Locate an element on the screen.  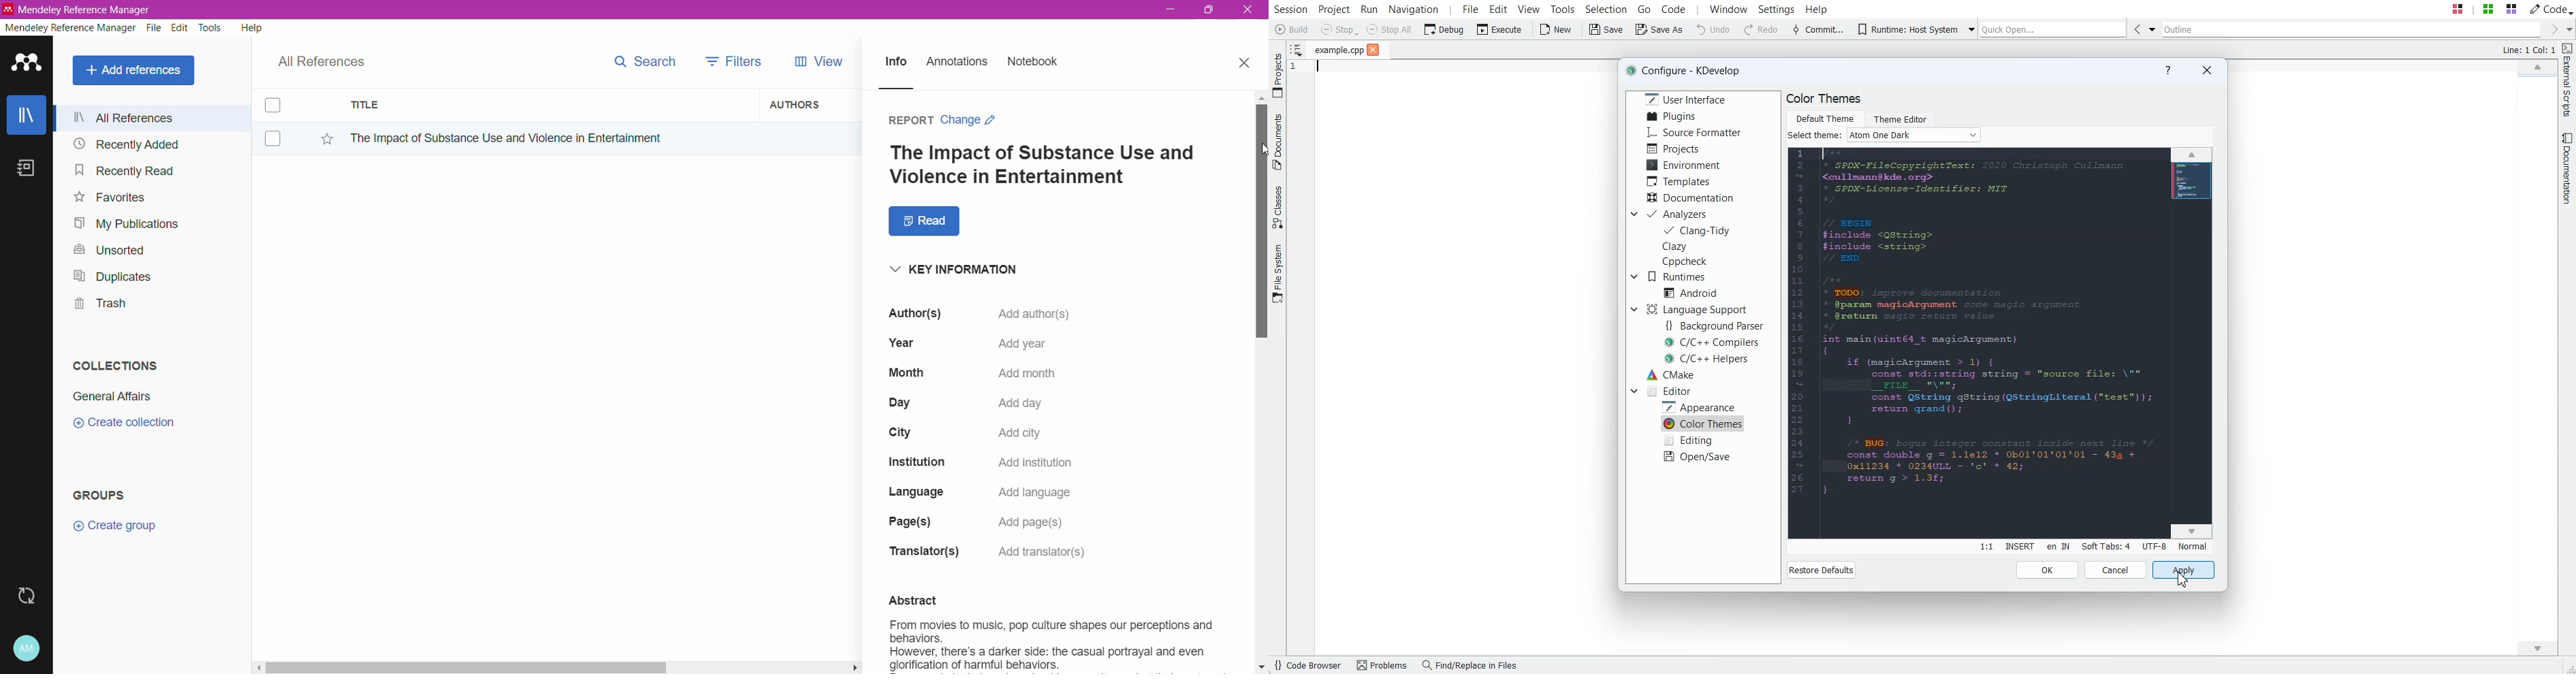
Follow System color scheme is located at coordinates (1914, 135).